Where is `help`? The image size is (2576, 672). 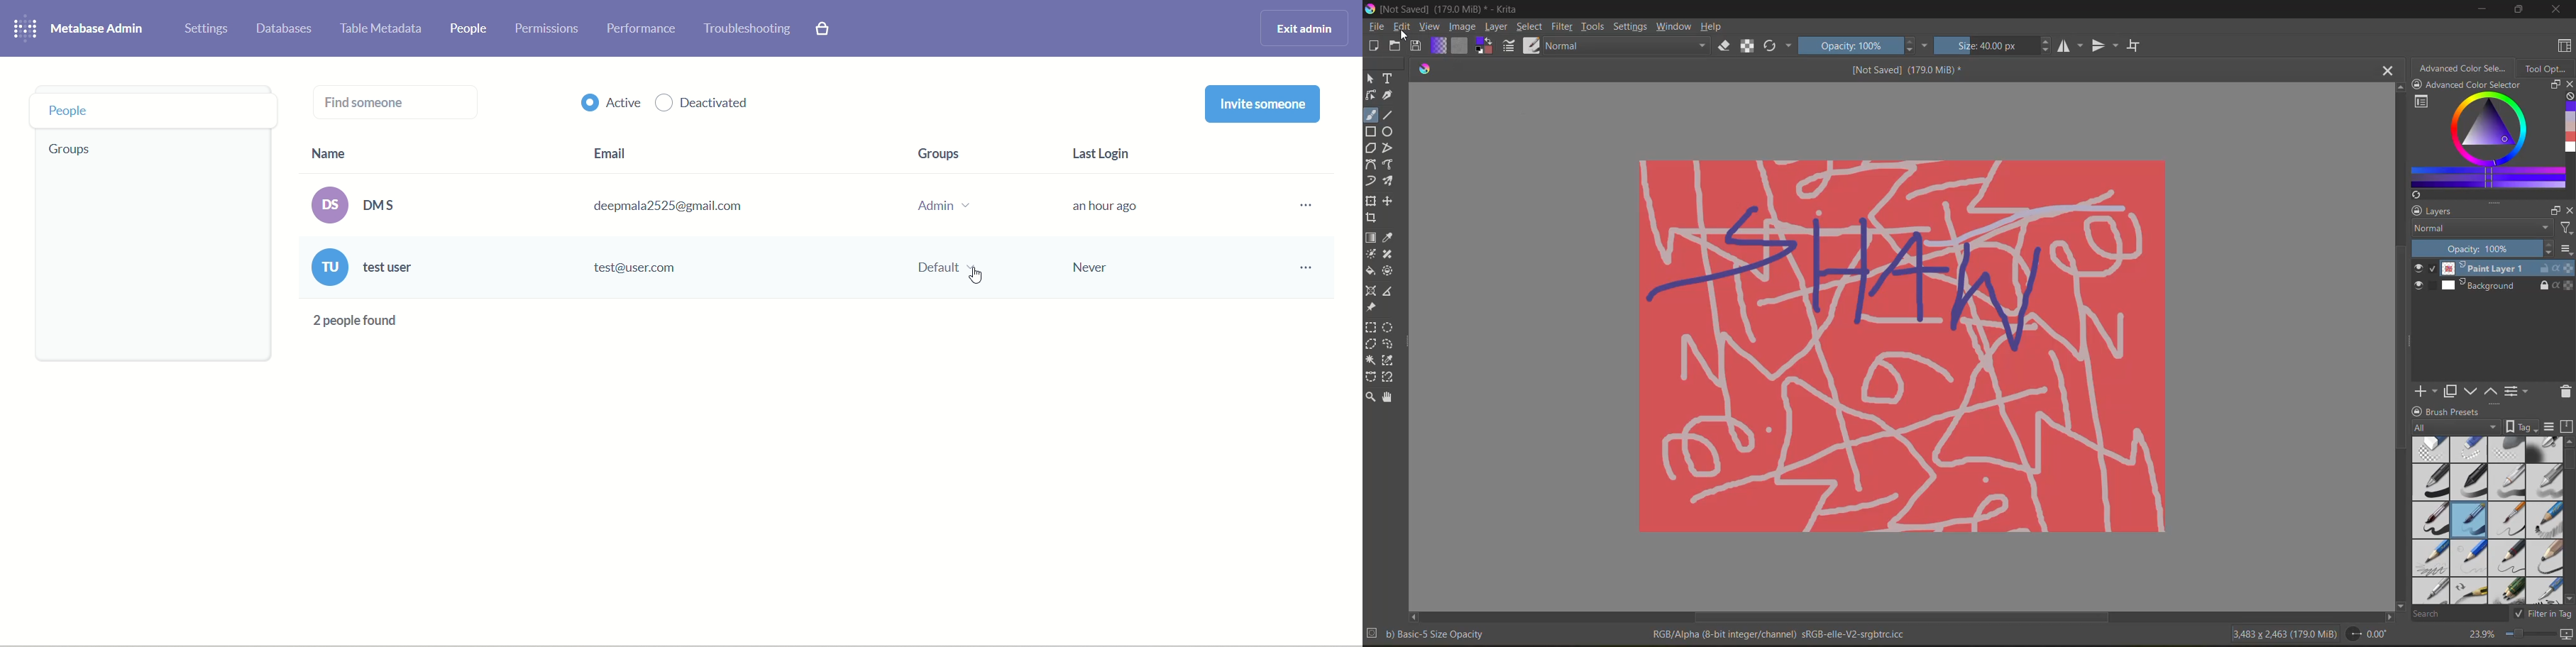
help is located at coordinates (1713, 27).